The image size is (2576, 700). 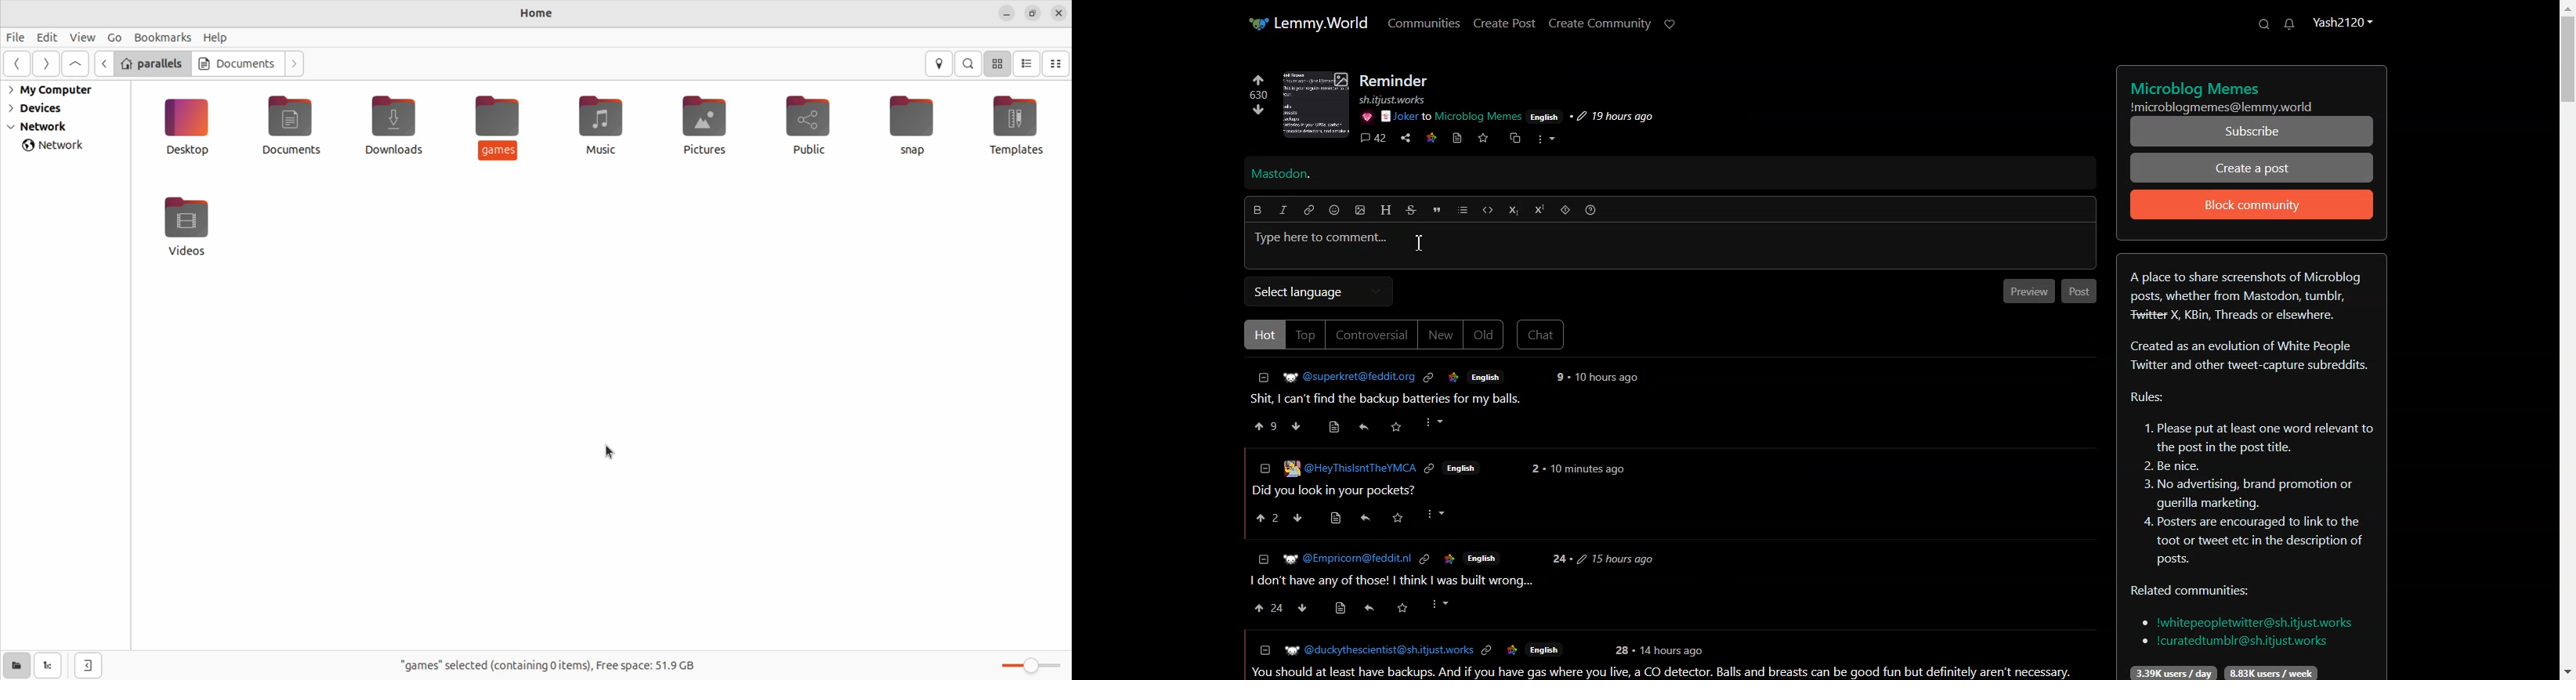 What do you see at coordinates (1541, 335) in the screenshot?
I see `Chat` at bounding box center [1541, 335].